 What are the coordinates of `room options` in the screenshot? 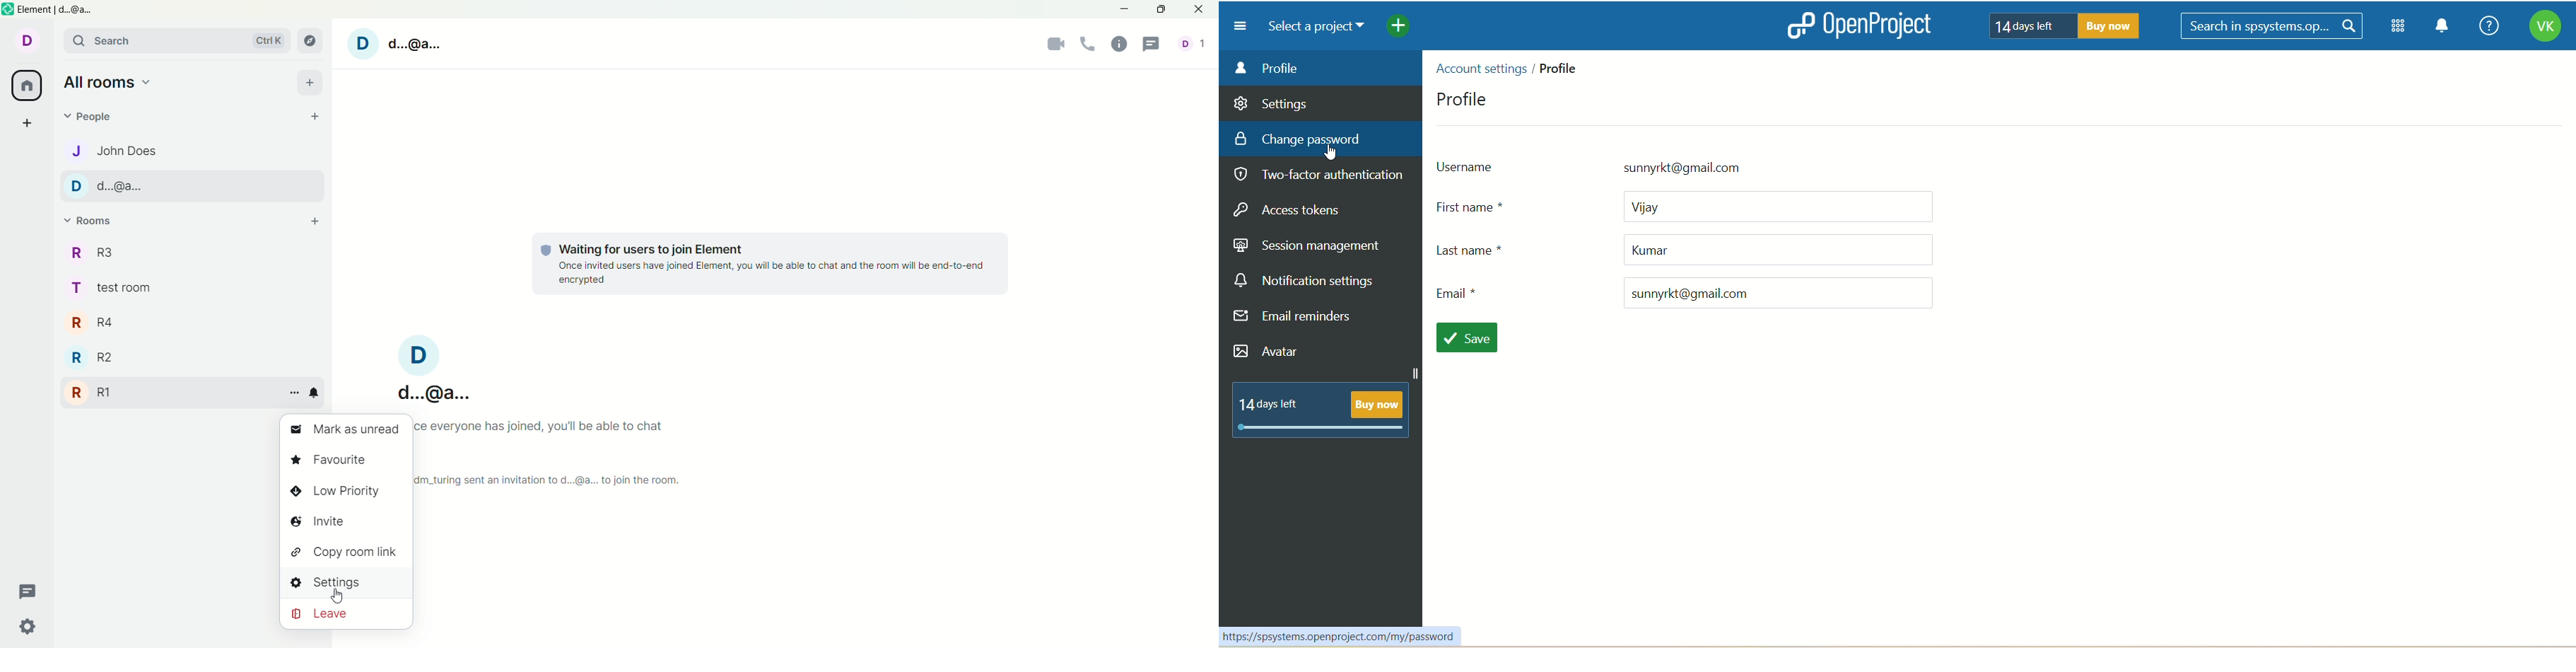 It's located at (289, 389).